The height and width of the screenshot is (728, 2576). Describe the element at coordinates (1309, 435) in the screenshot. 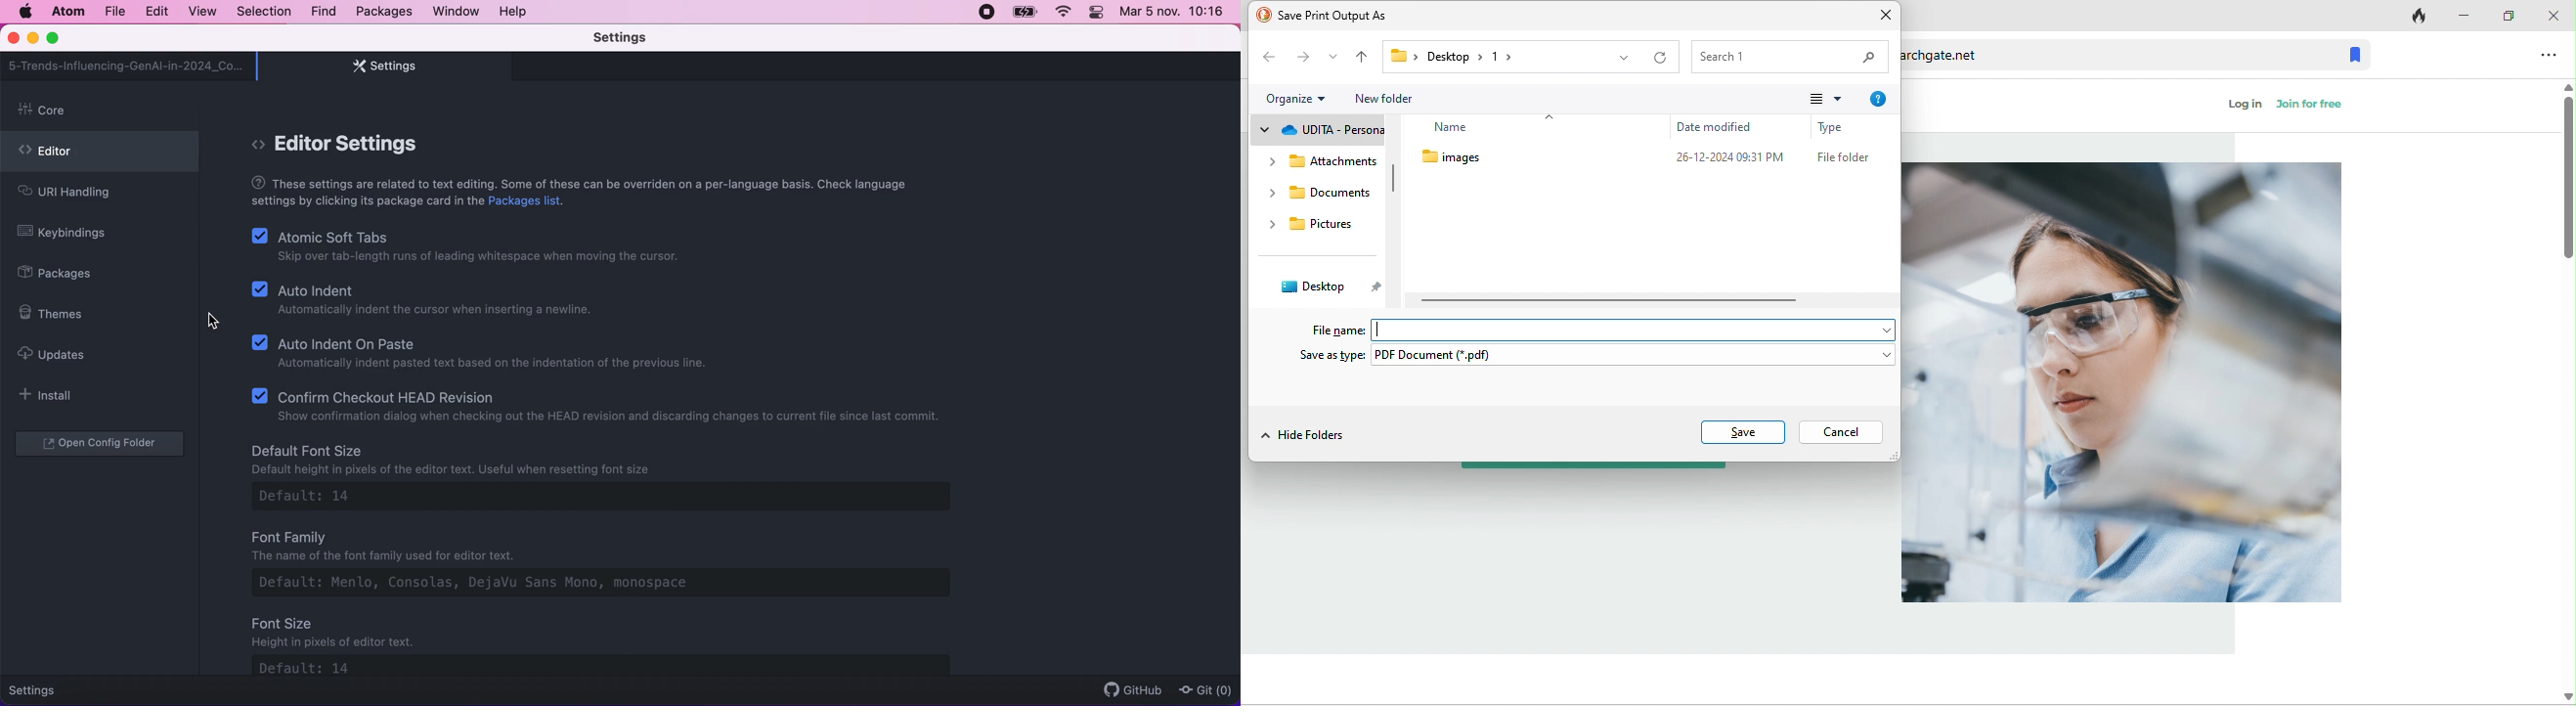

I see `hide folders` at that location.